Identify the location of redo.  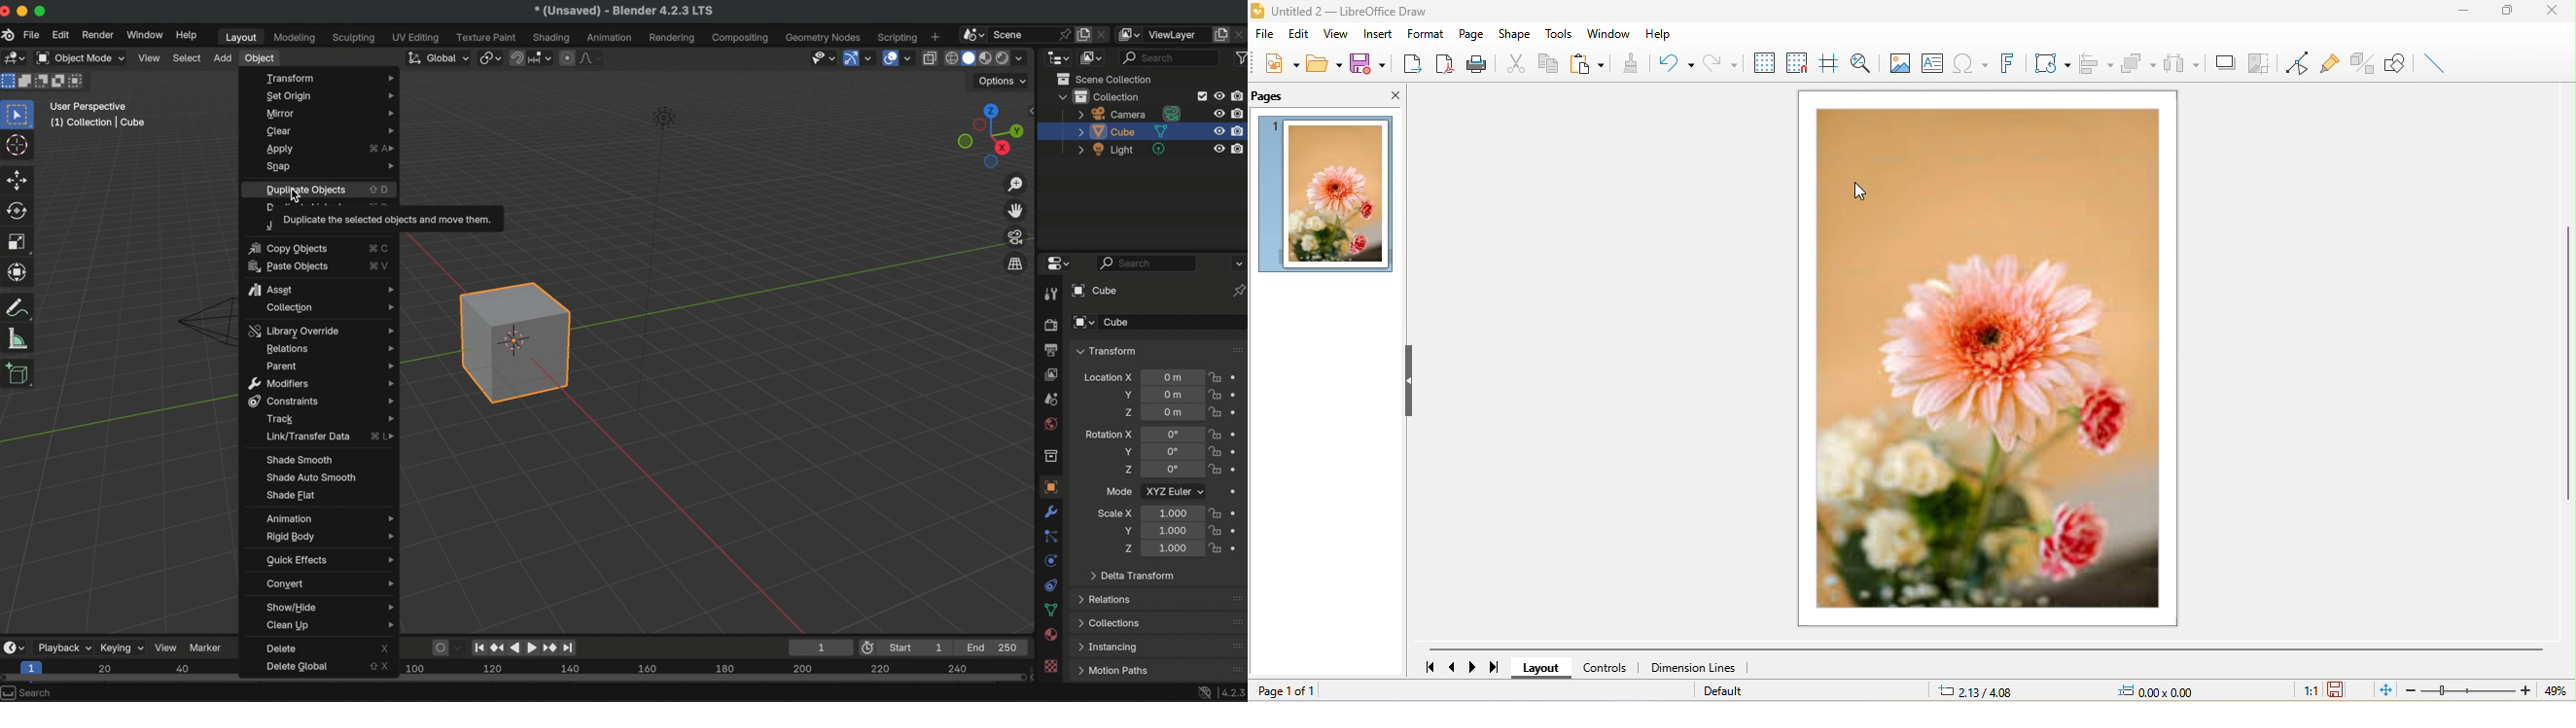
(1724, 59).